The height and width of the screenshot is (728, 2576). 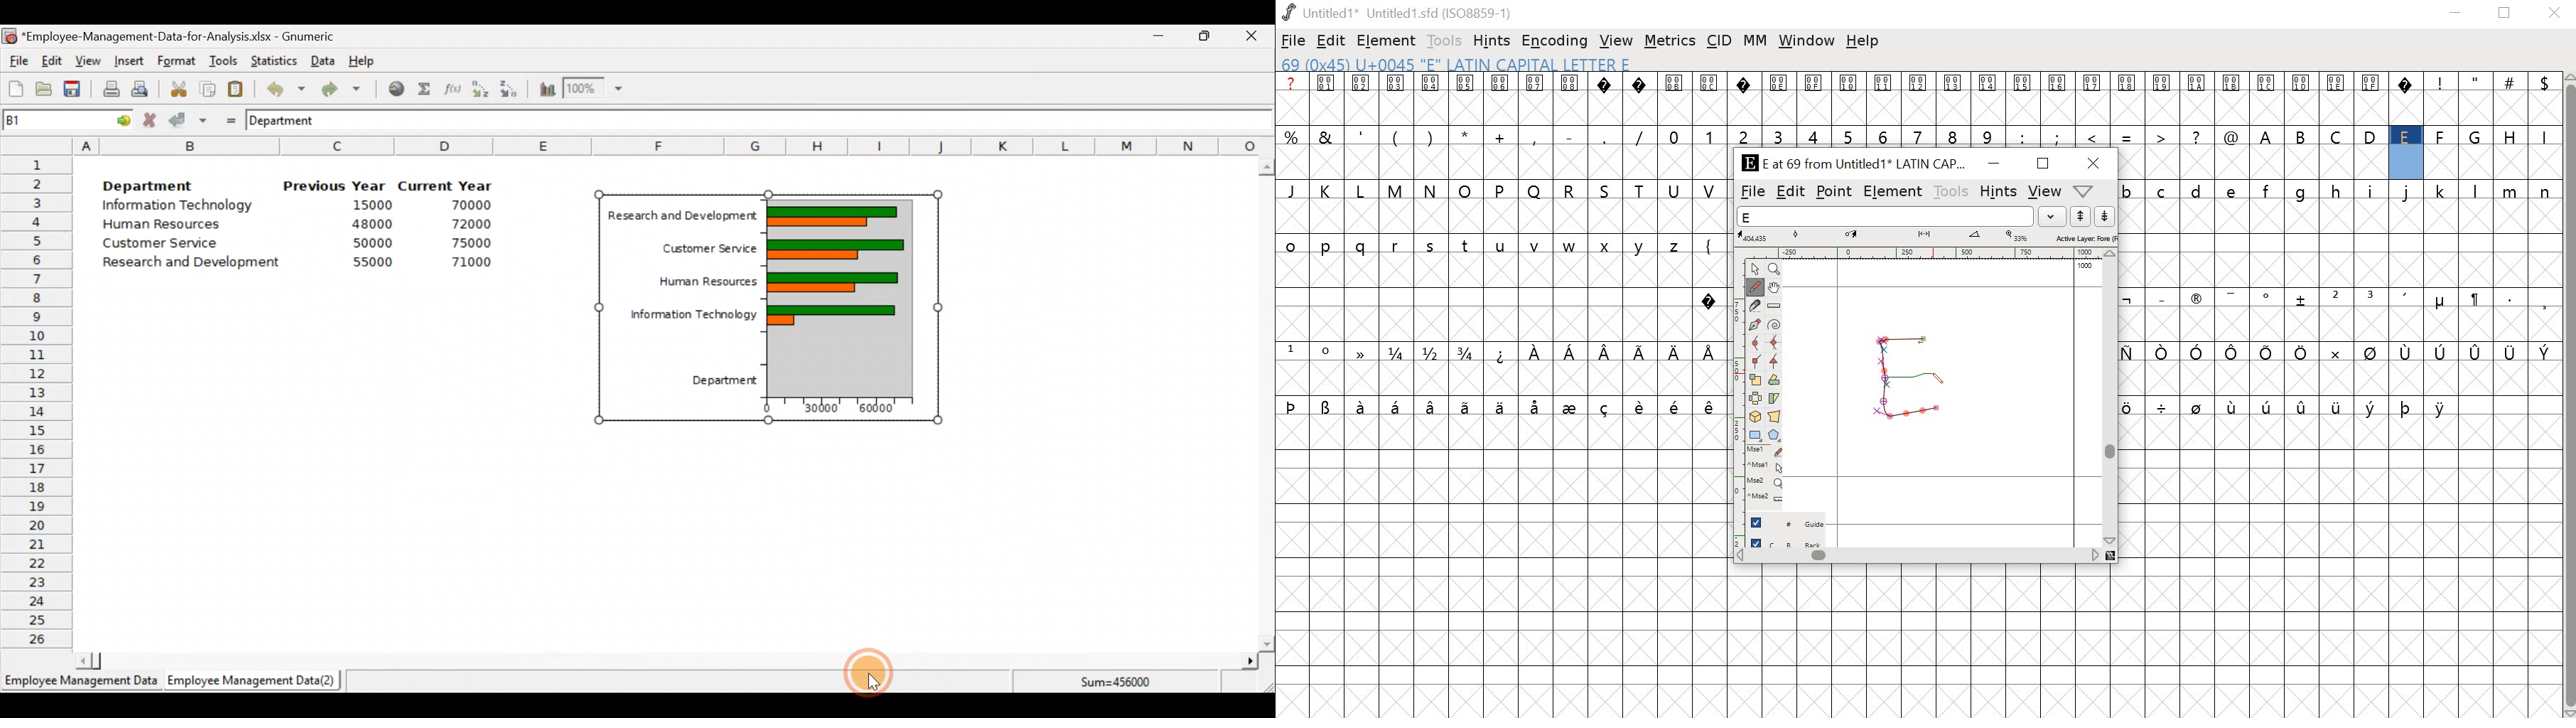 I want to click on Enter formula, so click(x=227, y=118).